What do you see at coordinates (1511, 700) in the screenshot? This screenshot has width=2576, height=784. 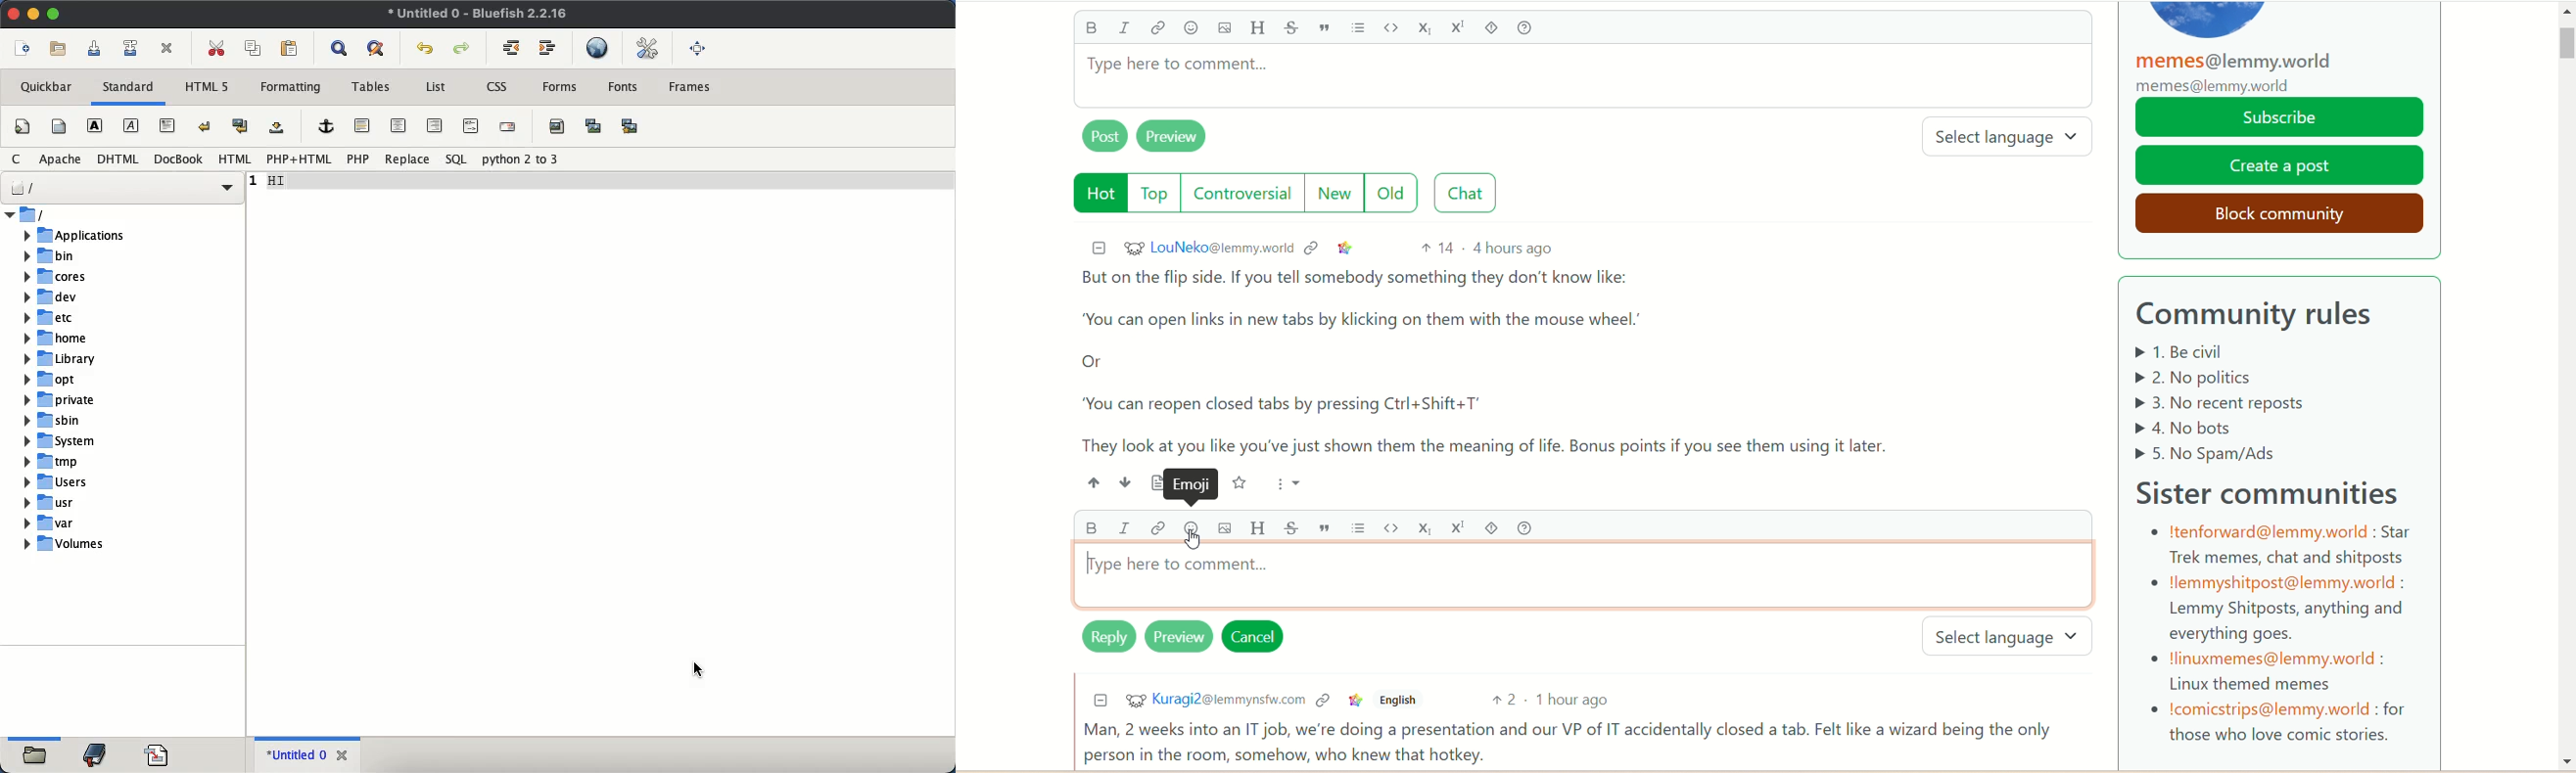 I see `2 votes up` at bounding box center [1511, 700].